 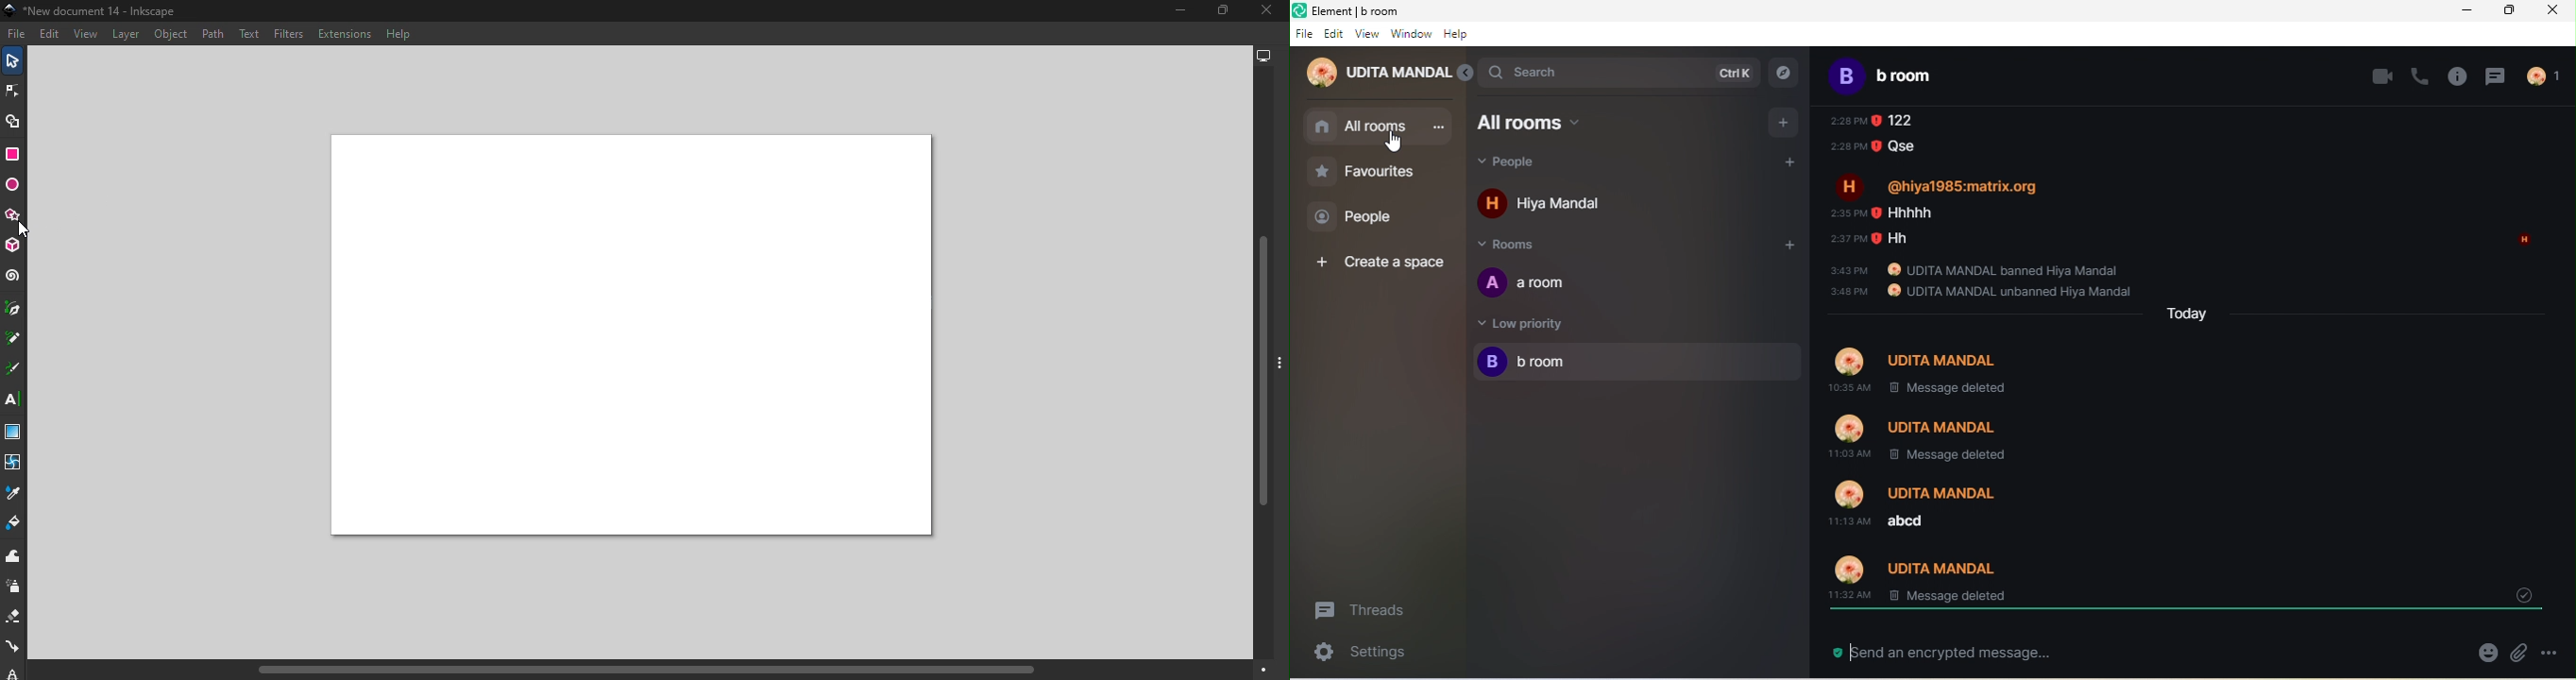 What do you see at coordinates (1463, 37) in the screenshot?
I see `help` at bounding box center [1463, 37].